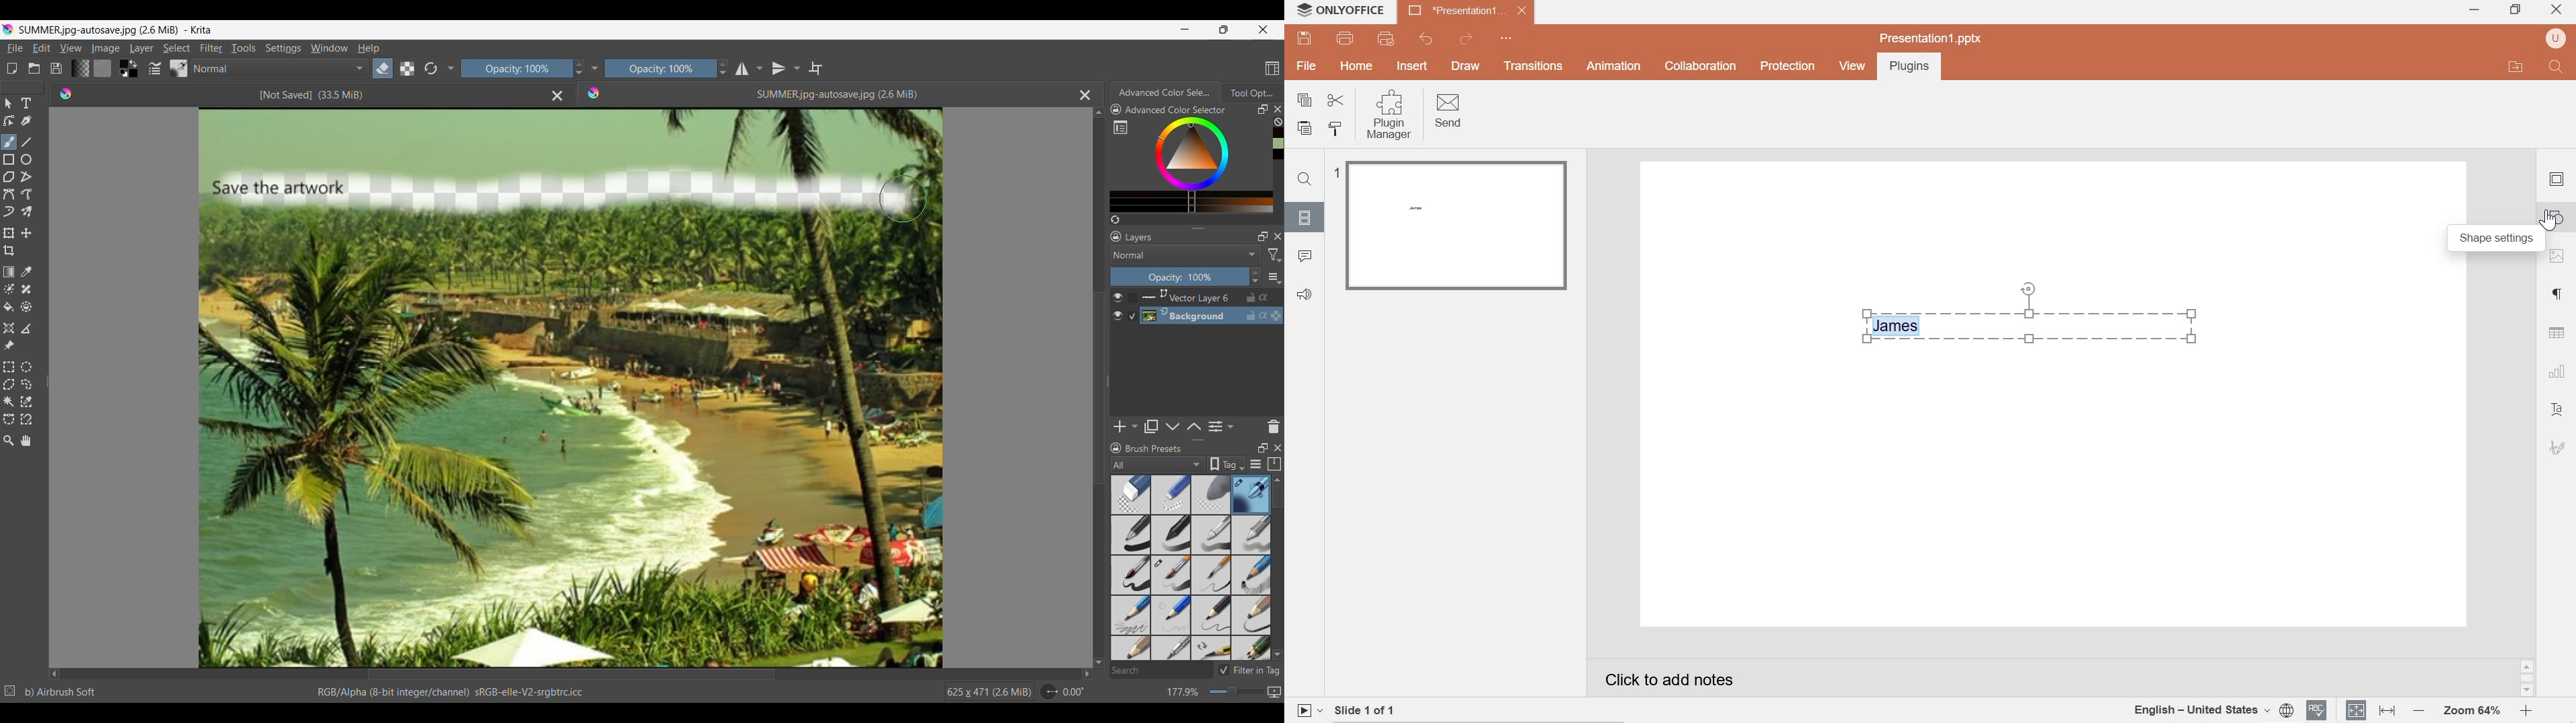 This screenshot has width=2576, height=728. What do you see at coordinates (1117, 450) in the screenshot?
I see `Lock Brush Presets panel` at bounding box center [1117, 450].